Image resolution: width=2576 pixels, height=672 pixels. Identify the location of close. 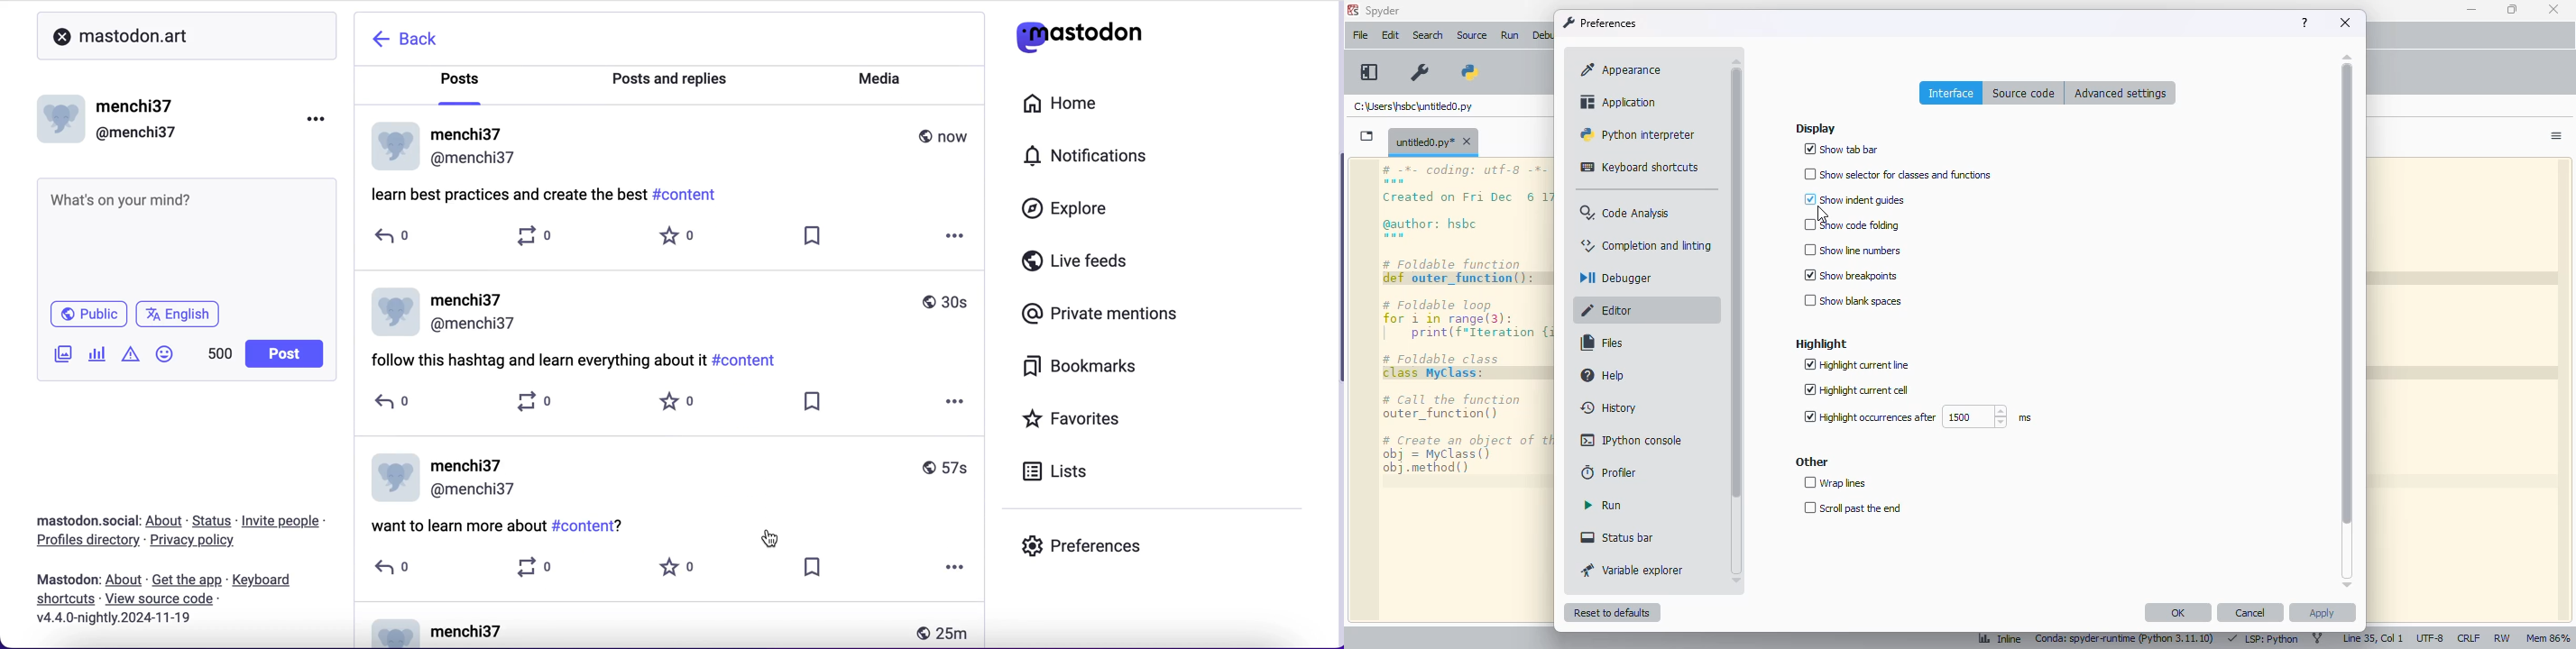
(2553, 9).